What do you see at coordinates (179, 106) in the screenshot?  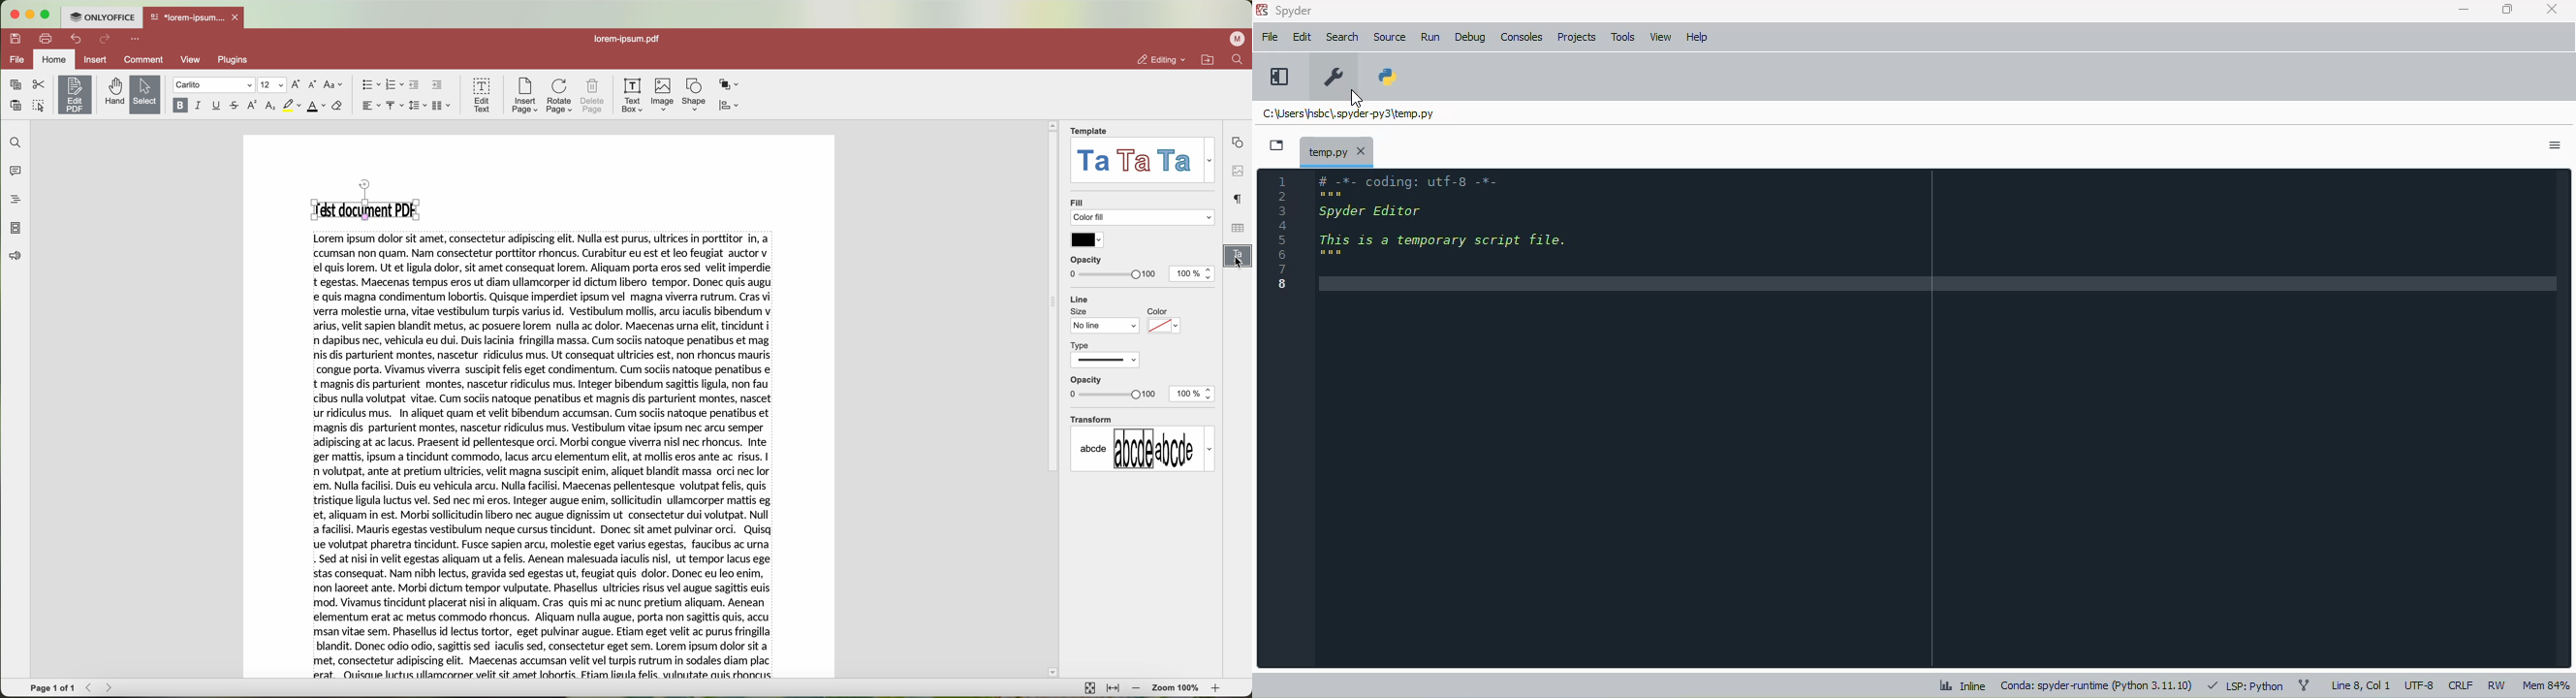 I see `bold` at bounding box center [179, 106].